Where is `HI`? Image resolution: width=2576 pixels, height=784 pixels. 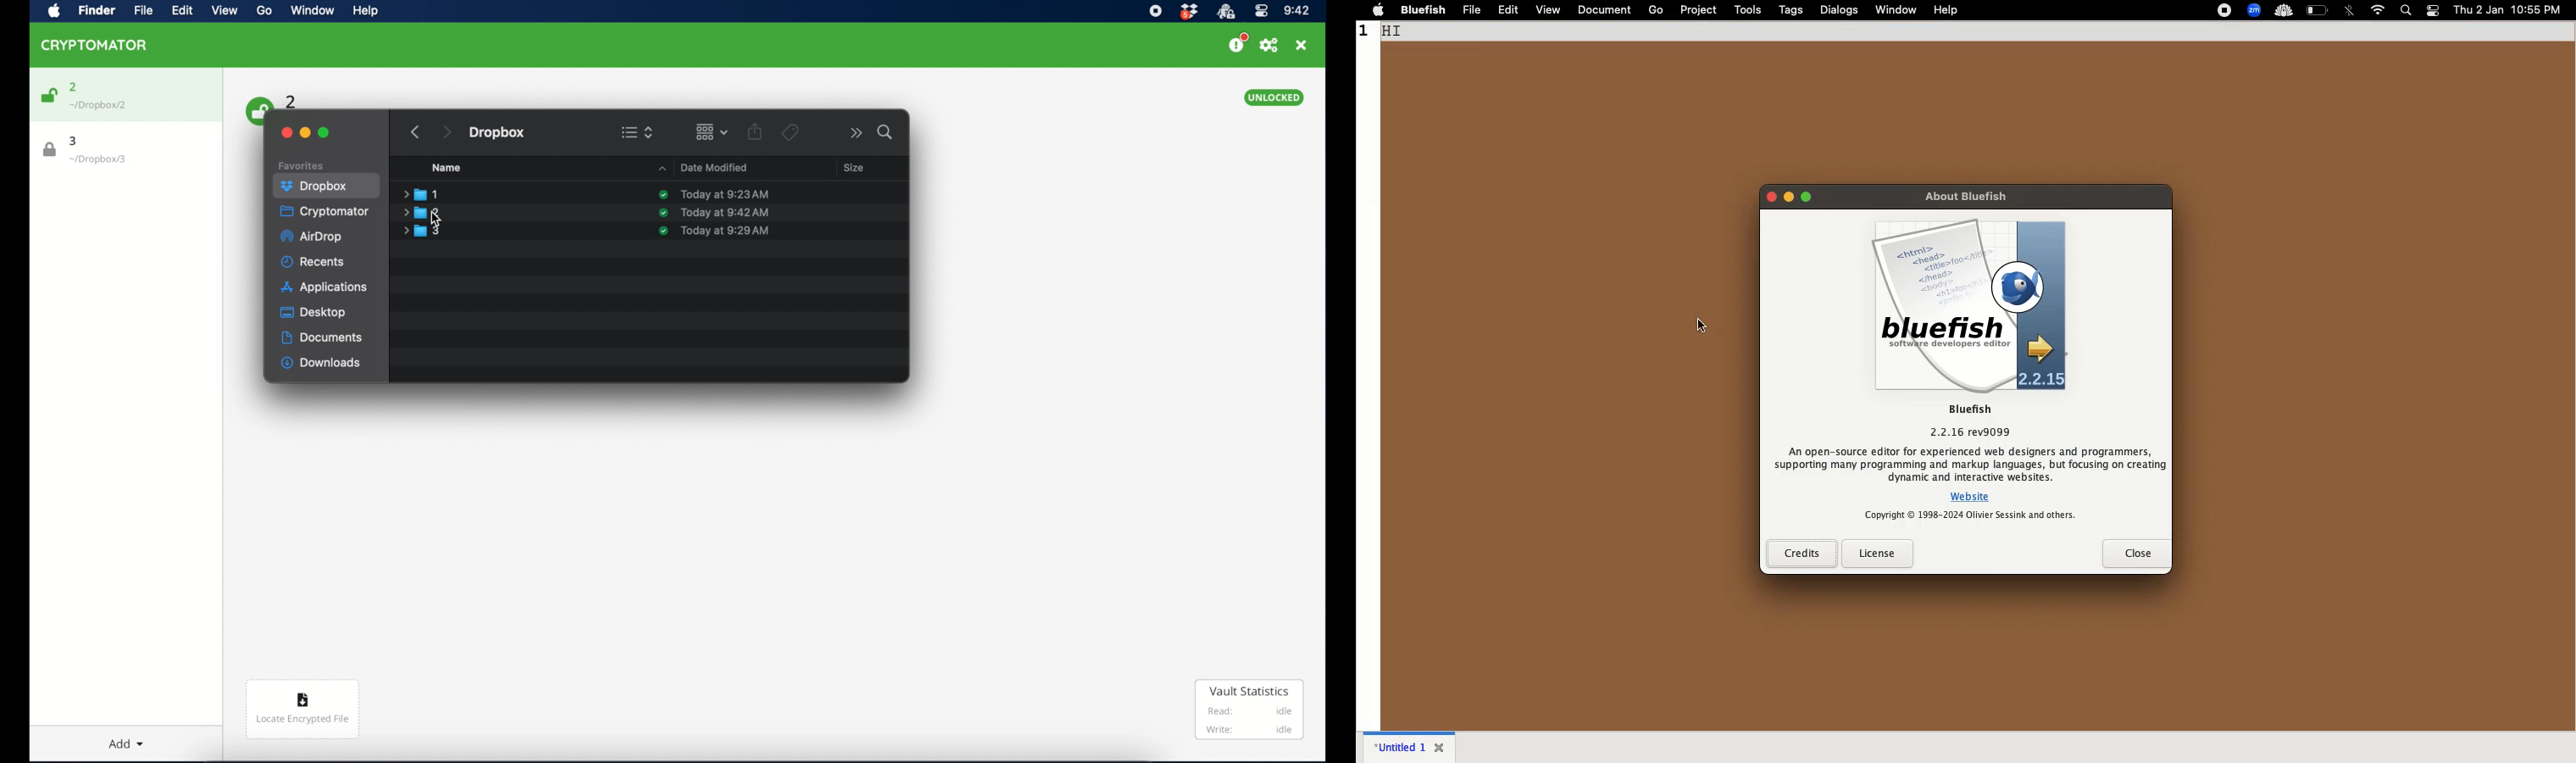
HI is located at coordinates (1392, 31).